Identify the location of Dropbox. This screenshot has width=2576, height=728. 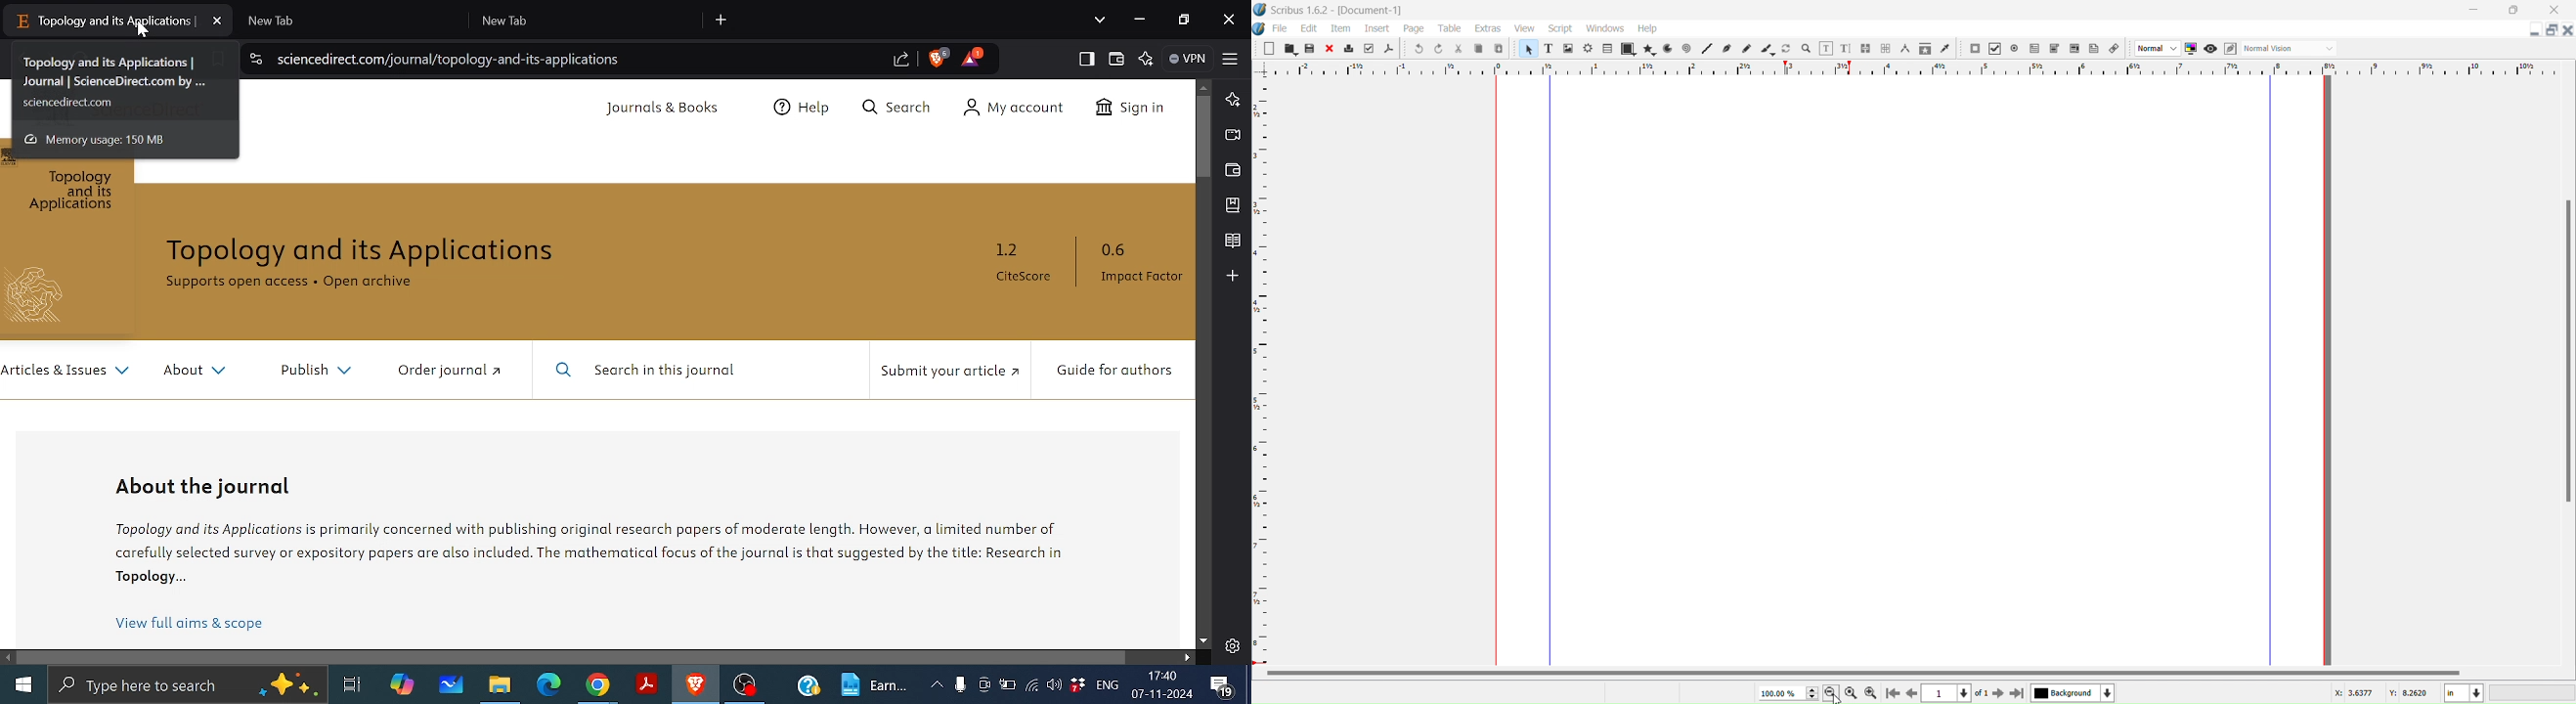
(1076, 685).